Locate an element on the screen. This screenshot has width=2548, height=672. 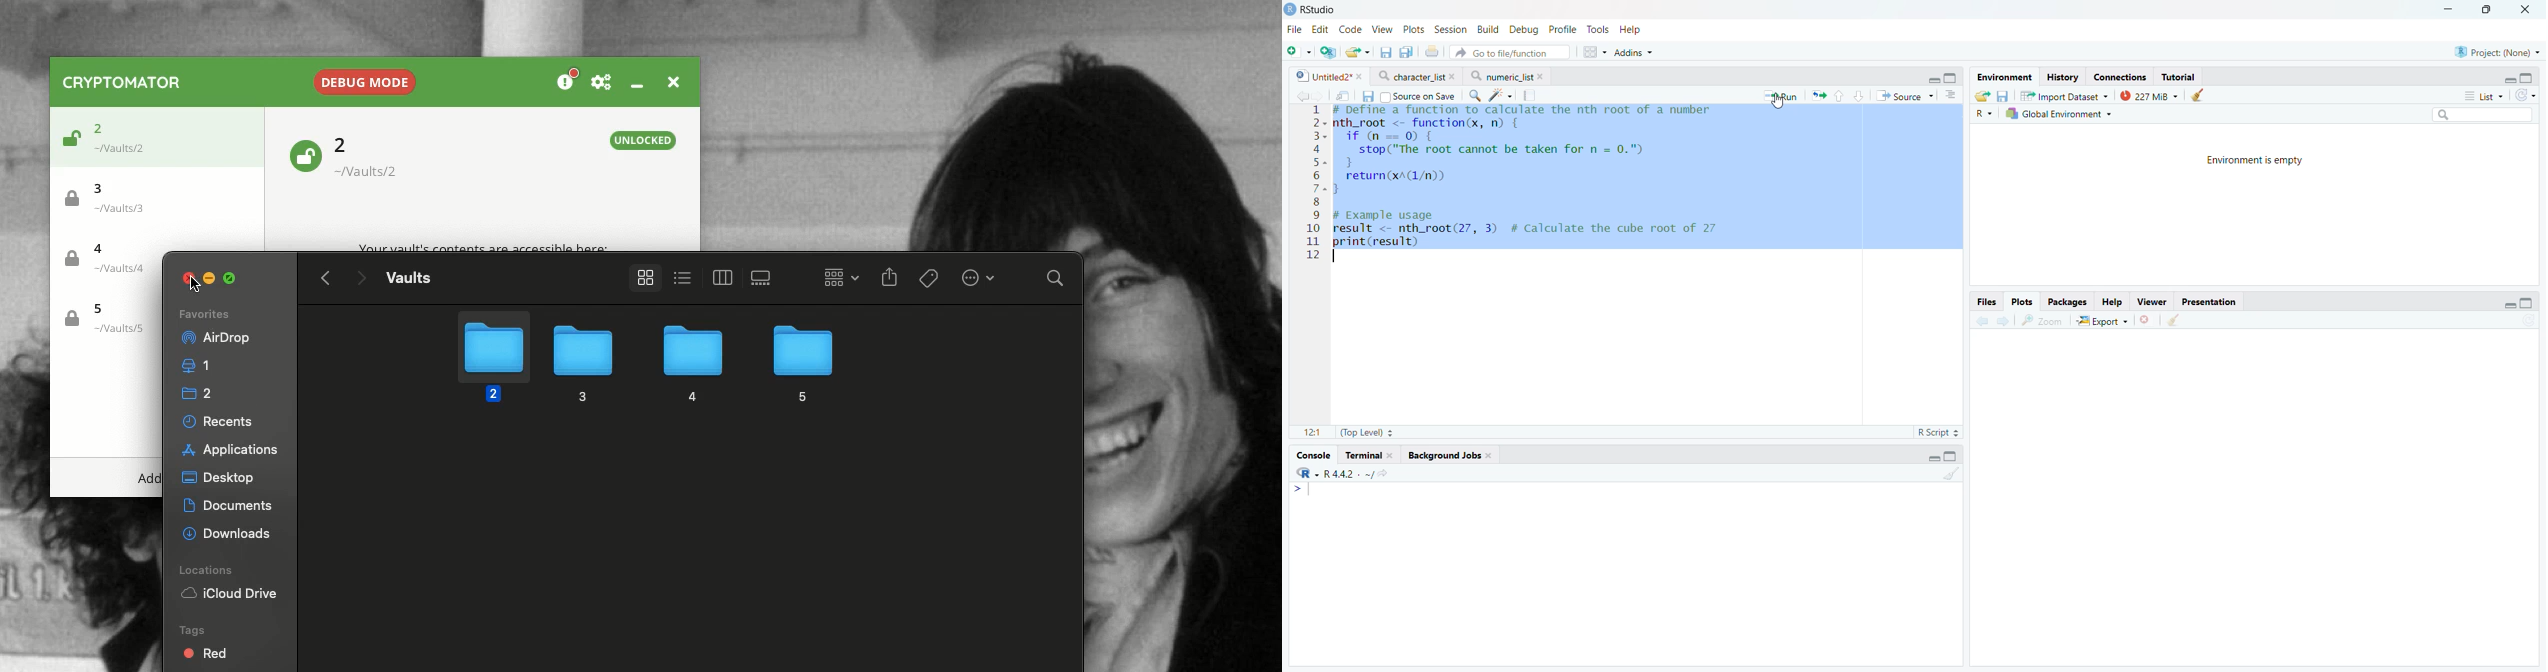
-=3 Export ~ is located at coordinates (2102, 322).